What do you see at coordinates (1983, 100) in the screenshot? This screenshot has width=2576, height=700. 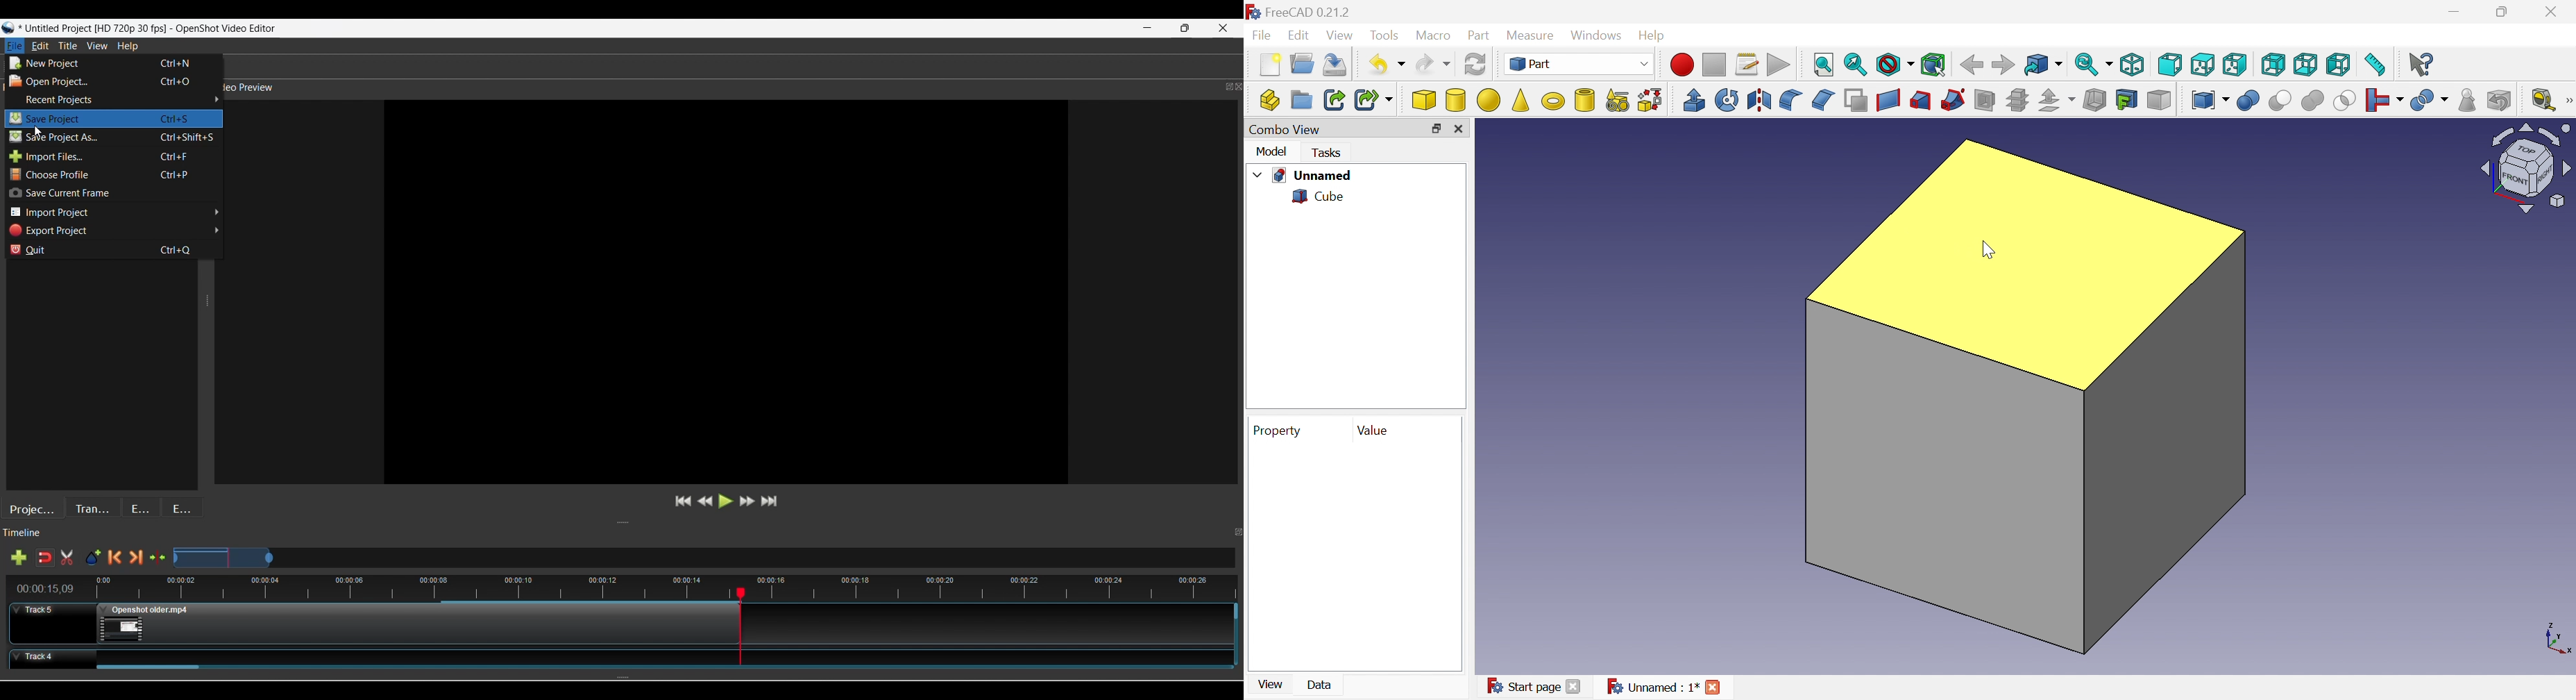 I see `Section` at bounding box center [1983, 100].